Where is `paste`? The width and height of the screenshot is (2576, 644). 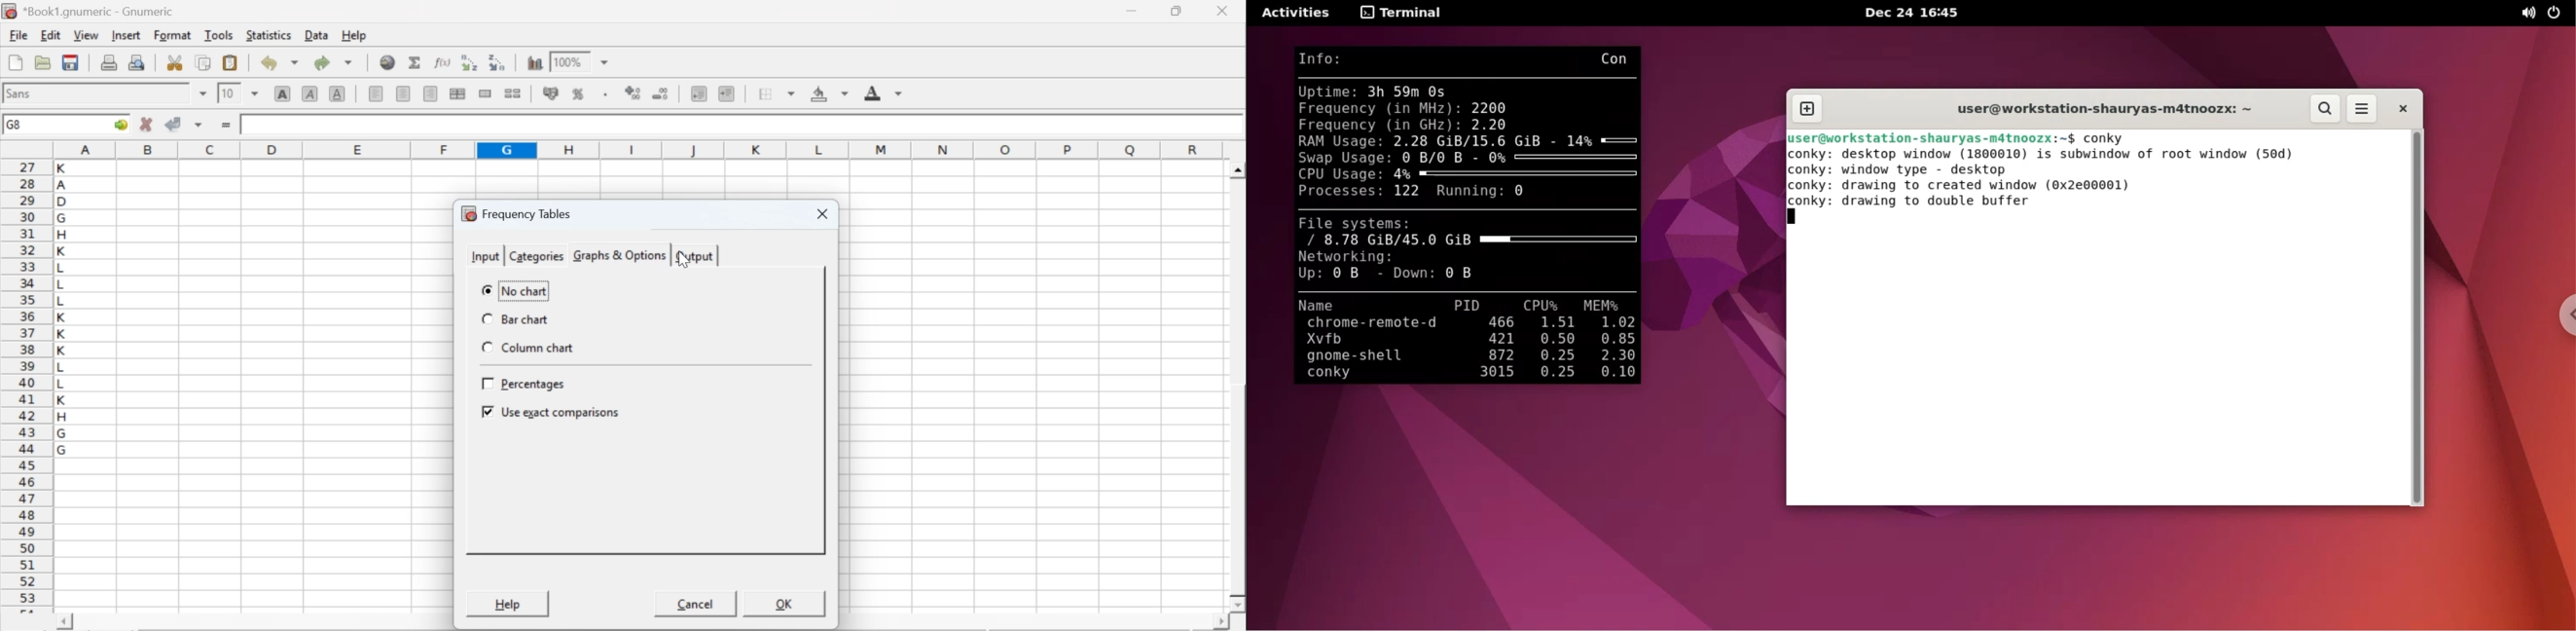 paste is located at coordinates (232, 63).